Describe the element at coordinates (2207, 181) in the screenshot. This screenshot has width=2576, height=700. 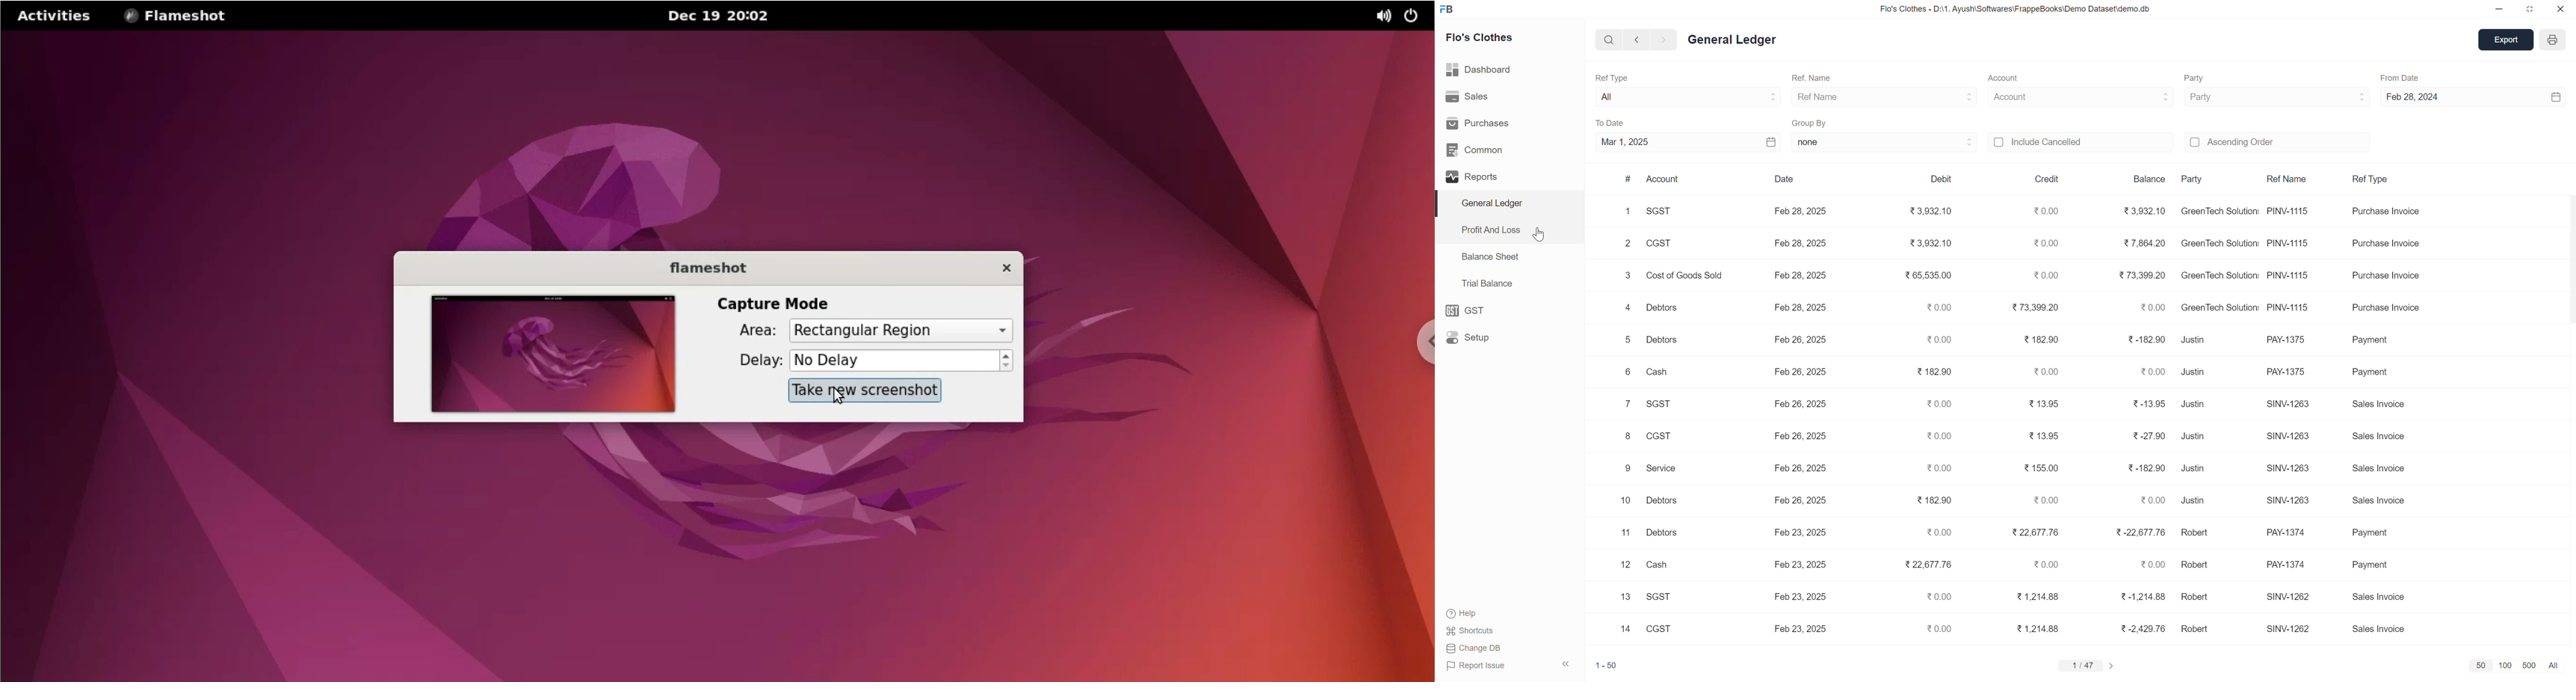
I see `Party` at that location.